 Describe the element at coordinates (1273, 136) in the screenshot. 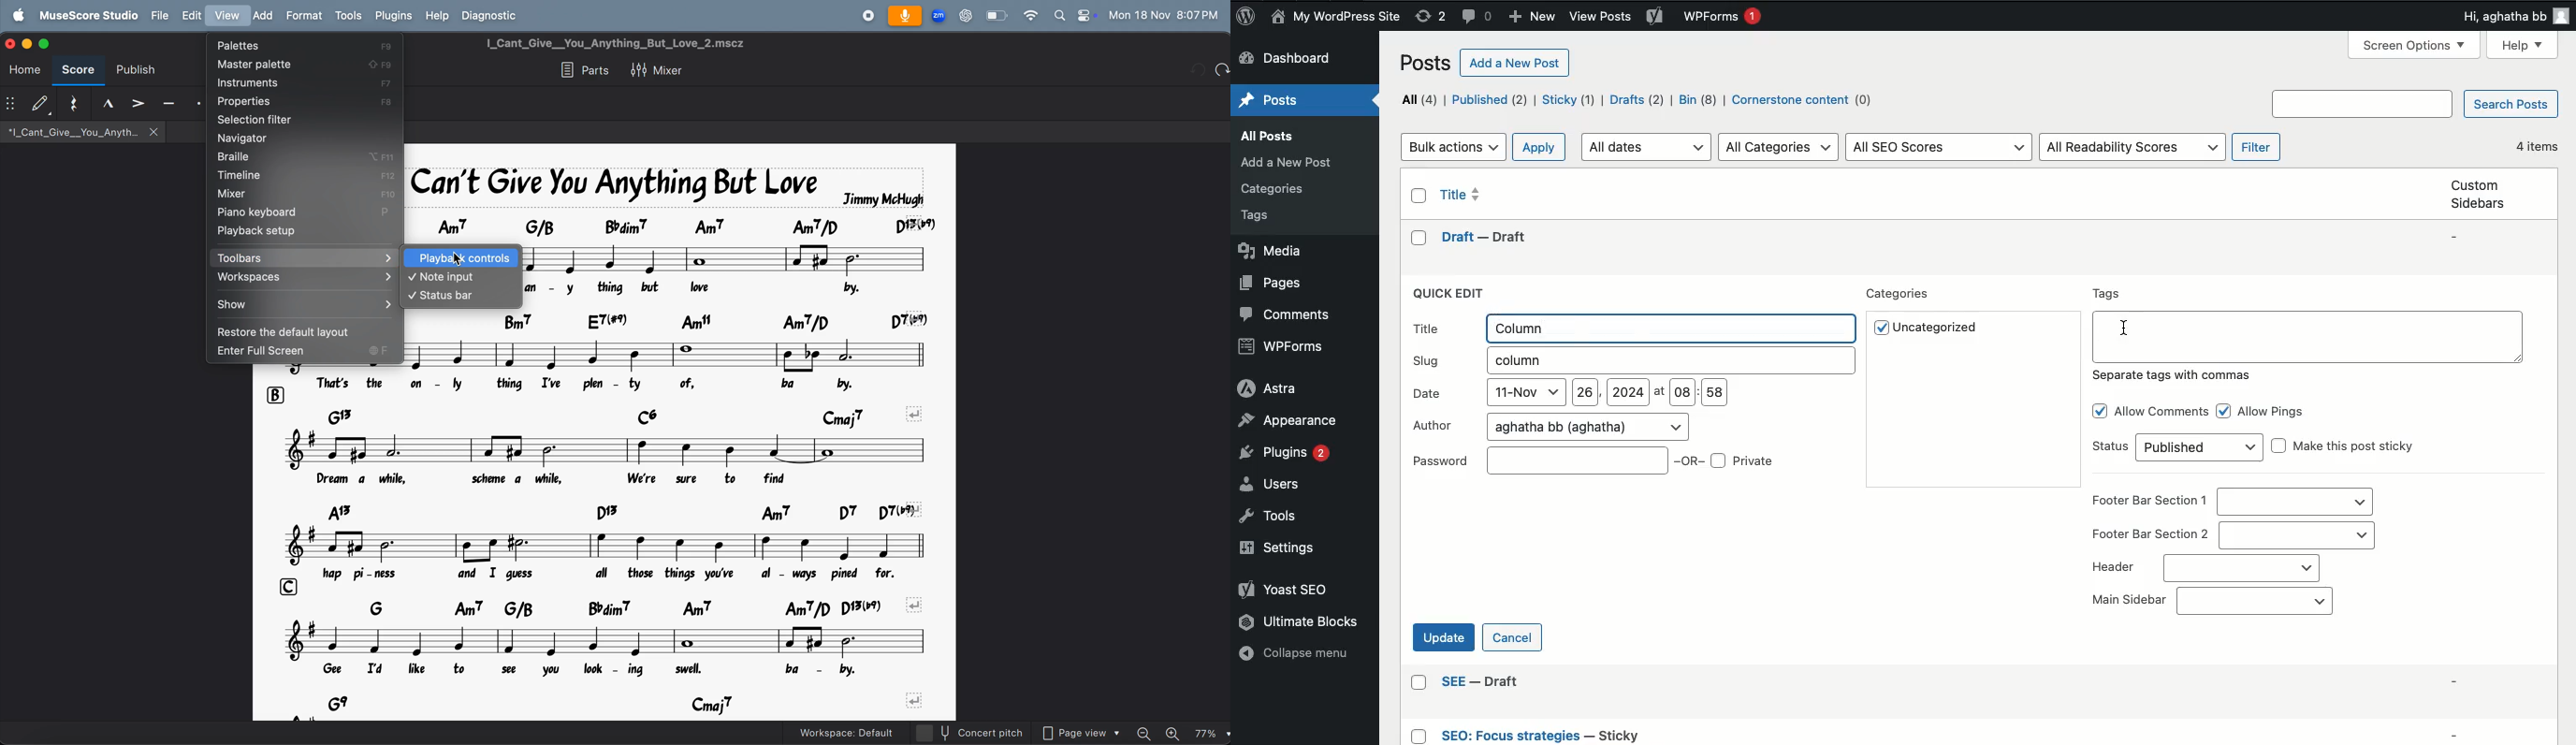

I see `Posts` at that location.